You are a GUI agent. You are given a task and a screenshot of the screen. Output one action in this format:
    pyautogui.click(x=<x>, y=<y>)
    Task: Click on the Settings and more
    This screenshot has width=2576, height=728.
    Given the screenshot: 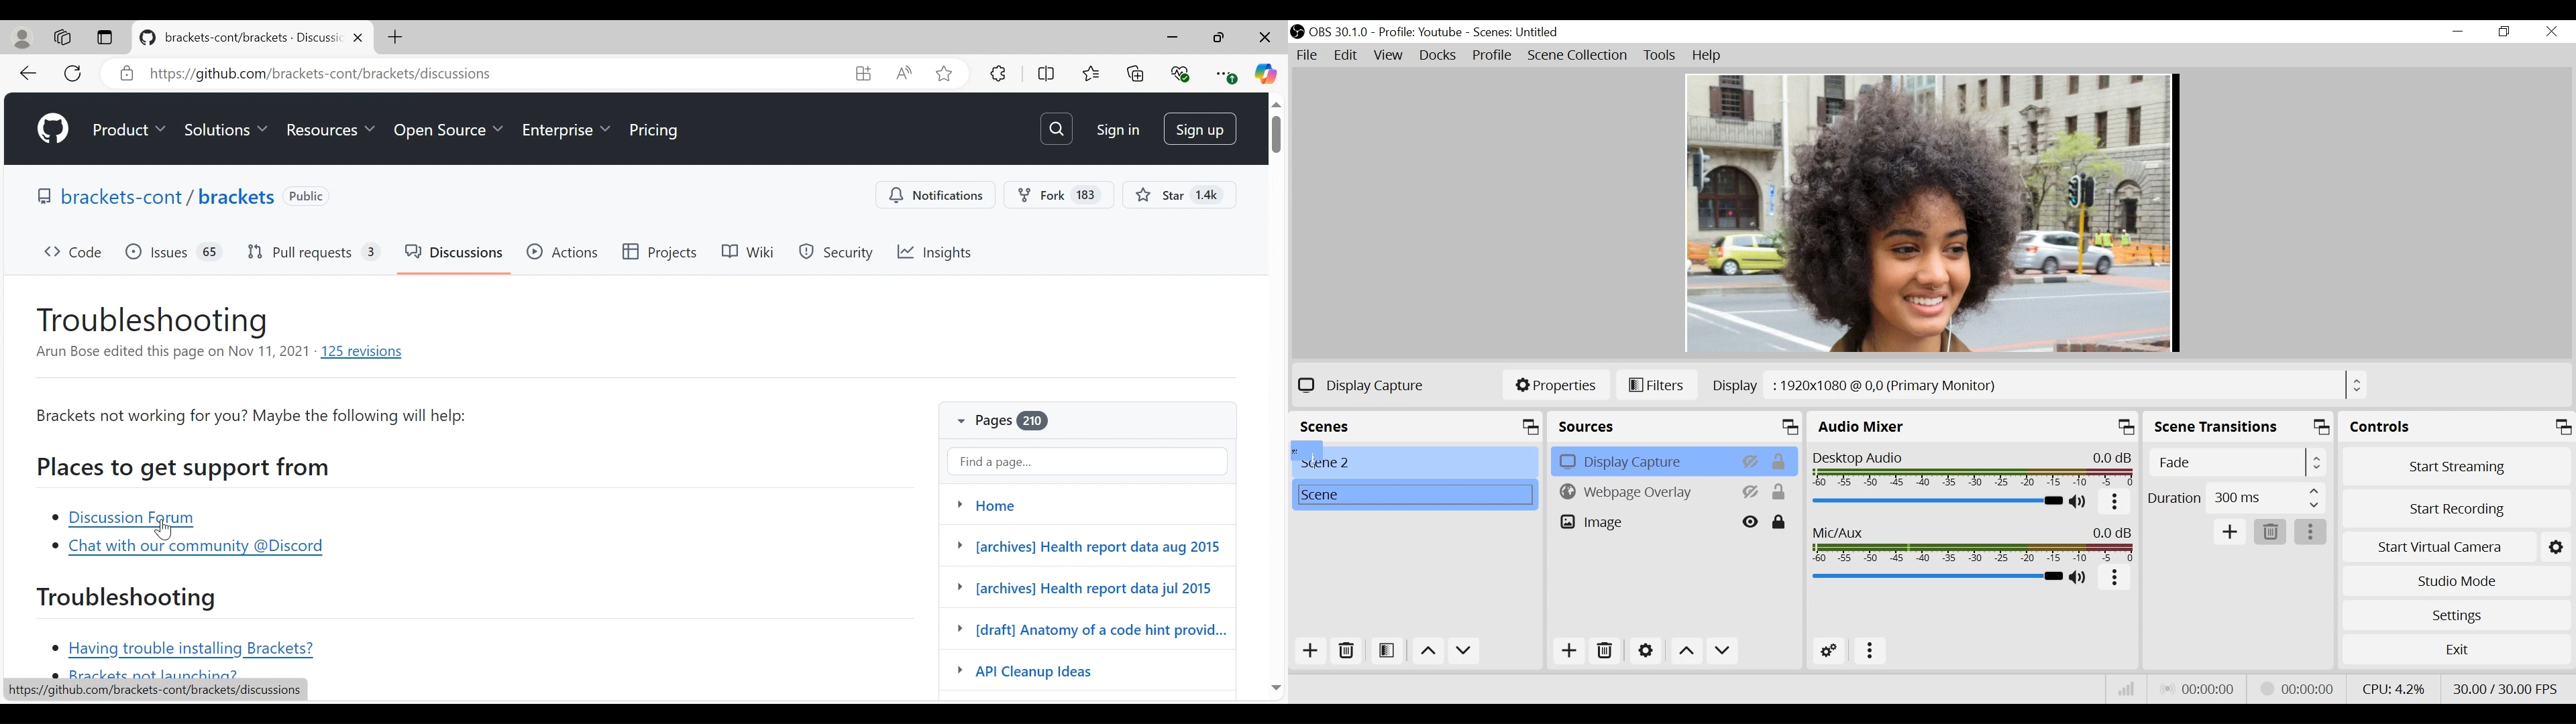 What is the action you would take?
    pyautogui.click(x=1226, y=73)
    